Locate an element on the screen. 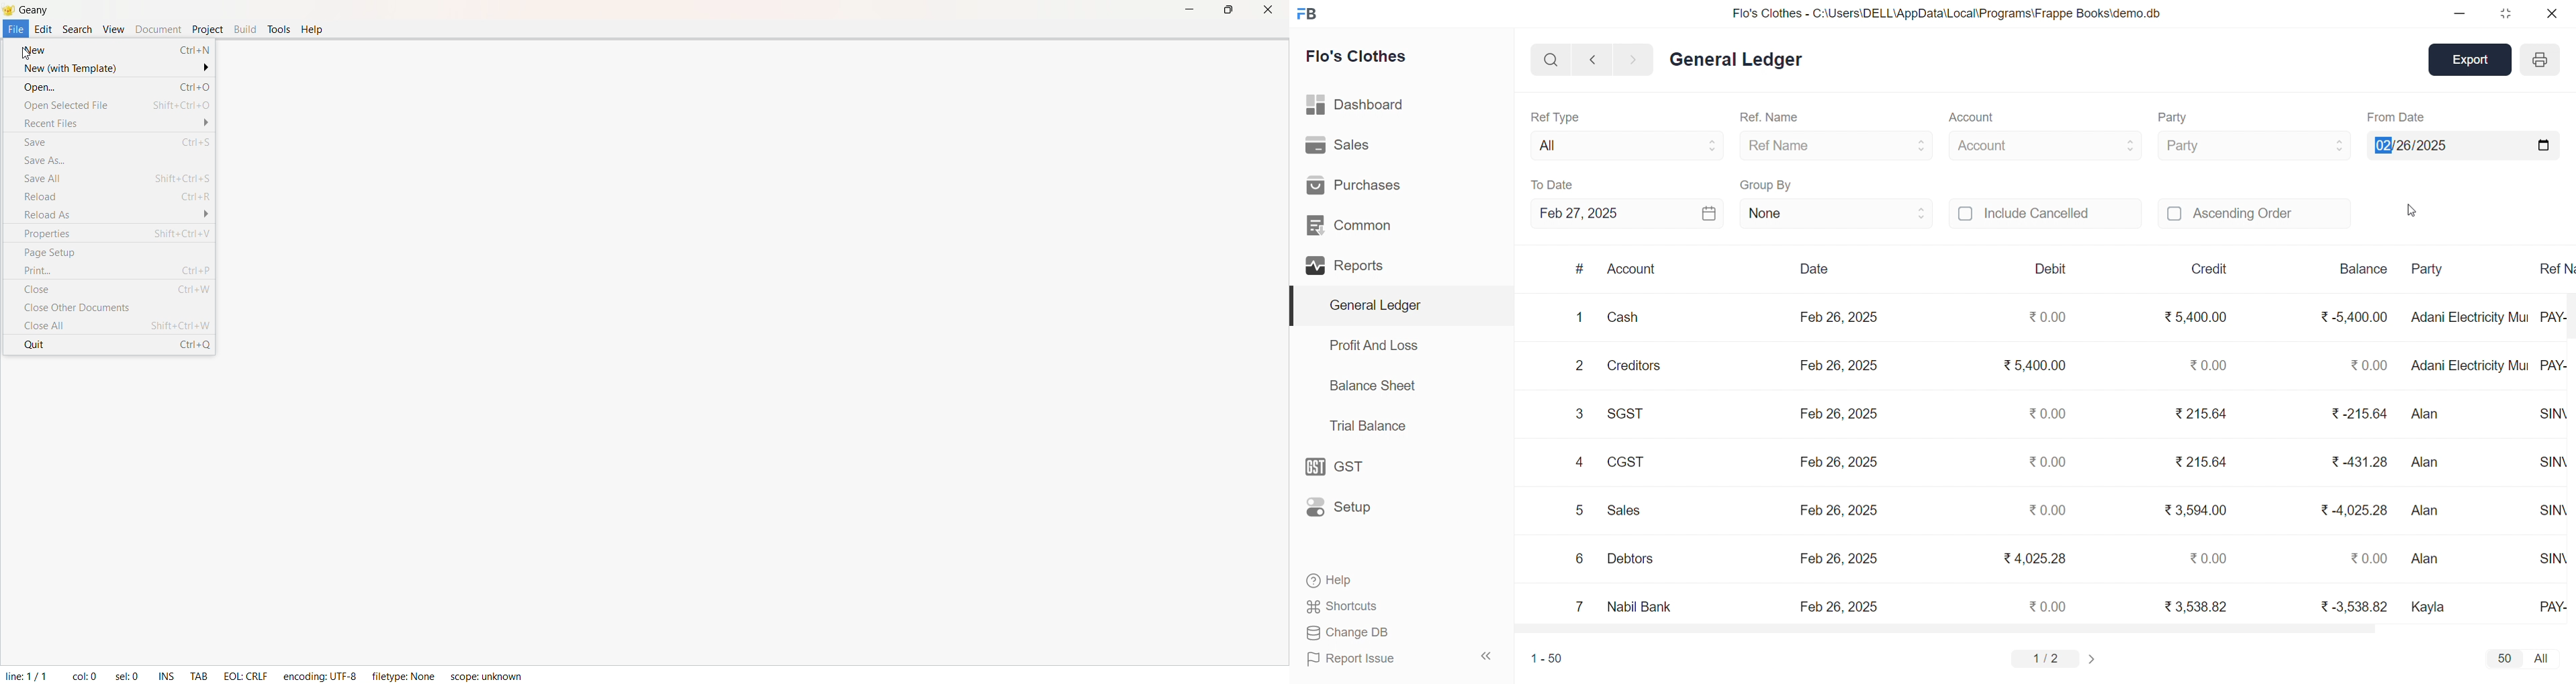 The image size is (2576, 700). Help is located at coordinates (314, 31).